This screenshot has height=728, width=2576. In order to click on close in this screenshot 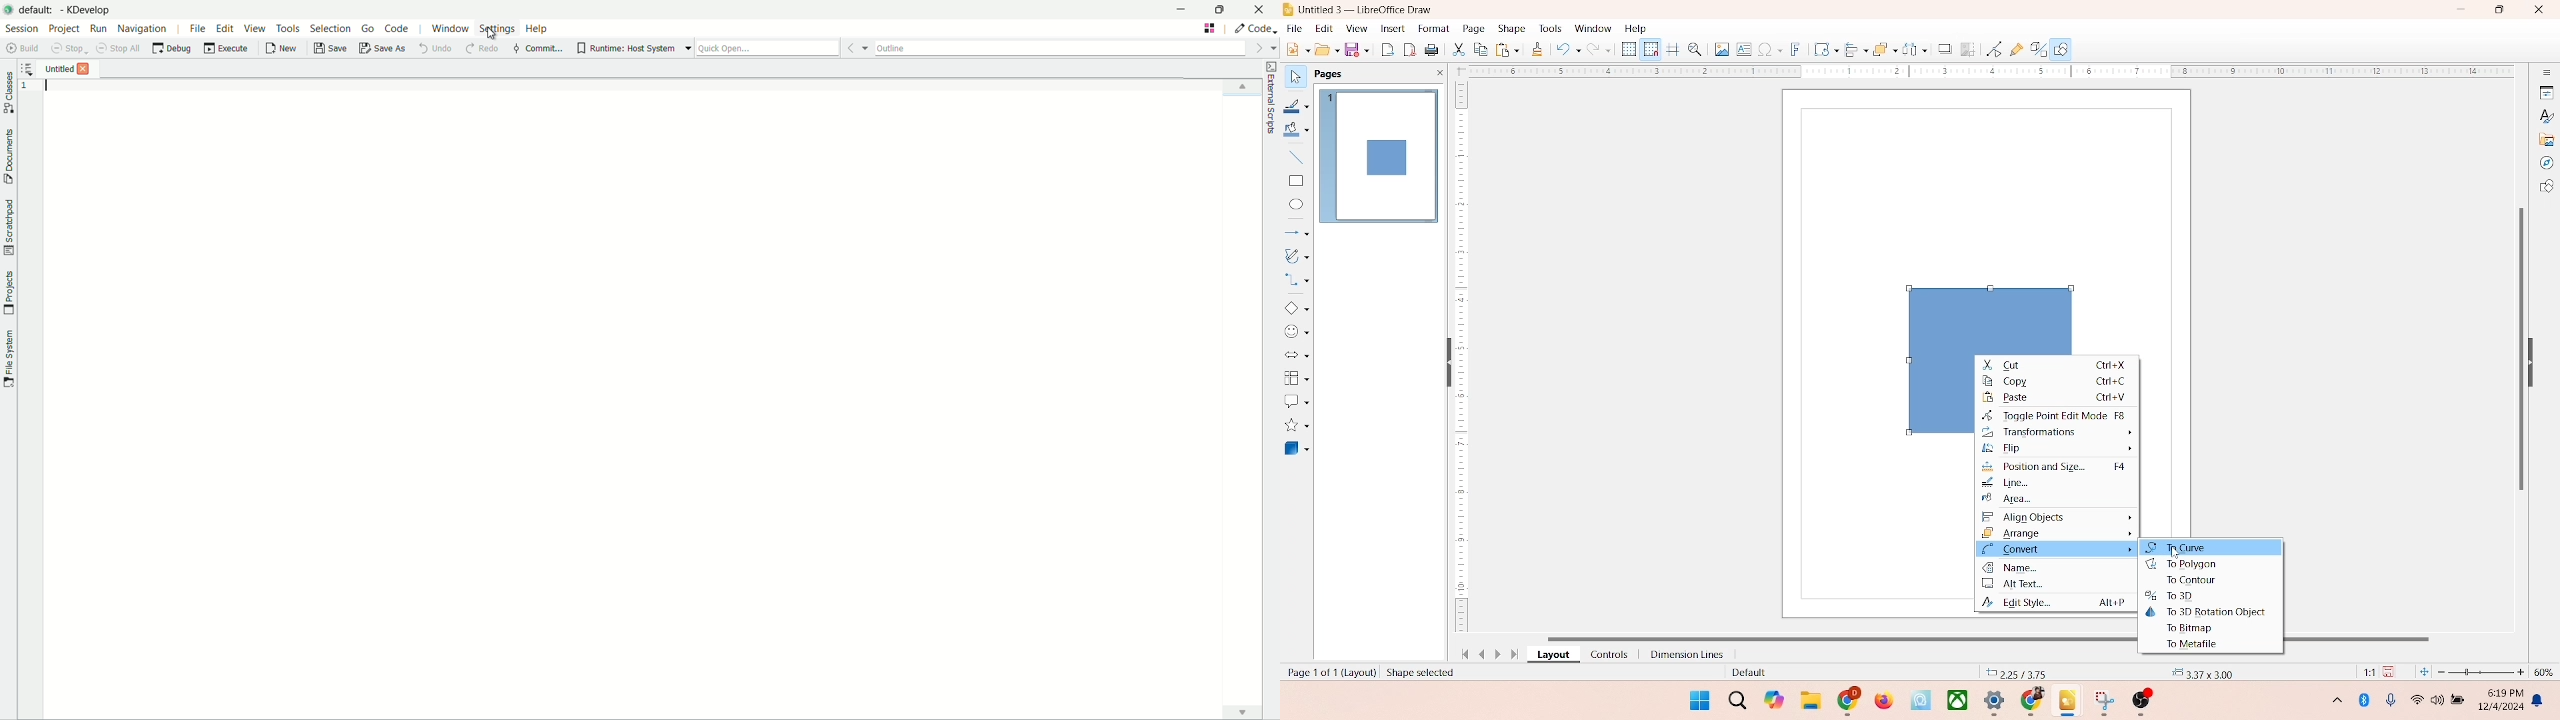, I will do `click(2534, 11)`.